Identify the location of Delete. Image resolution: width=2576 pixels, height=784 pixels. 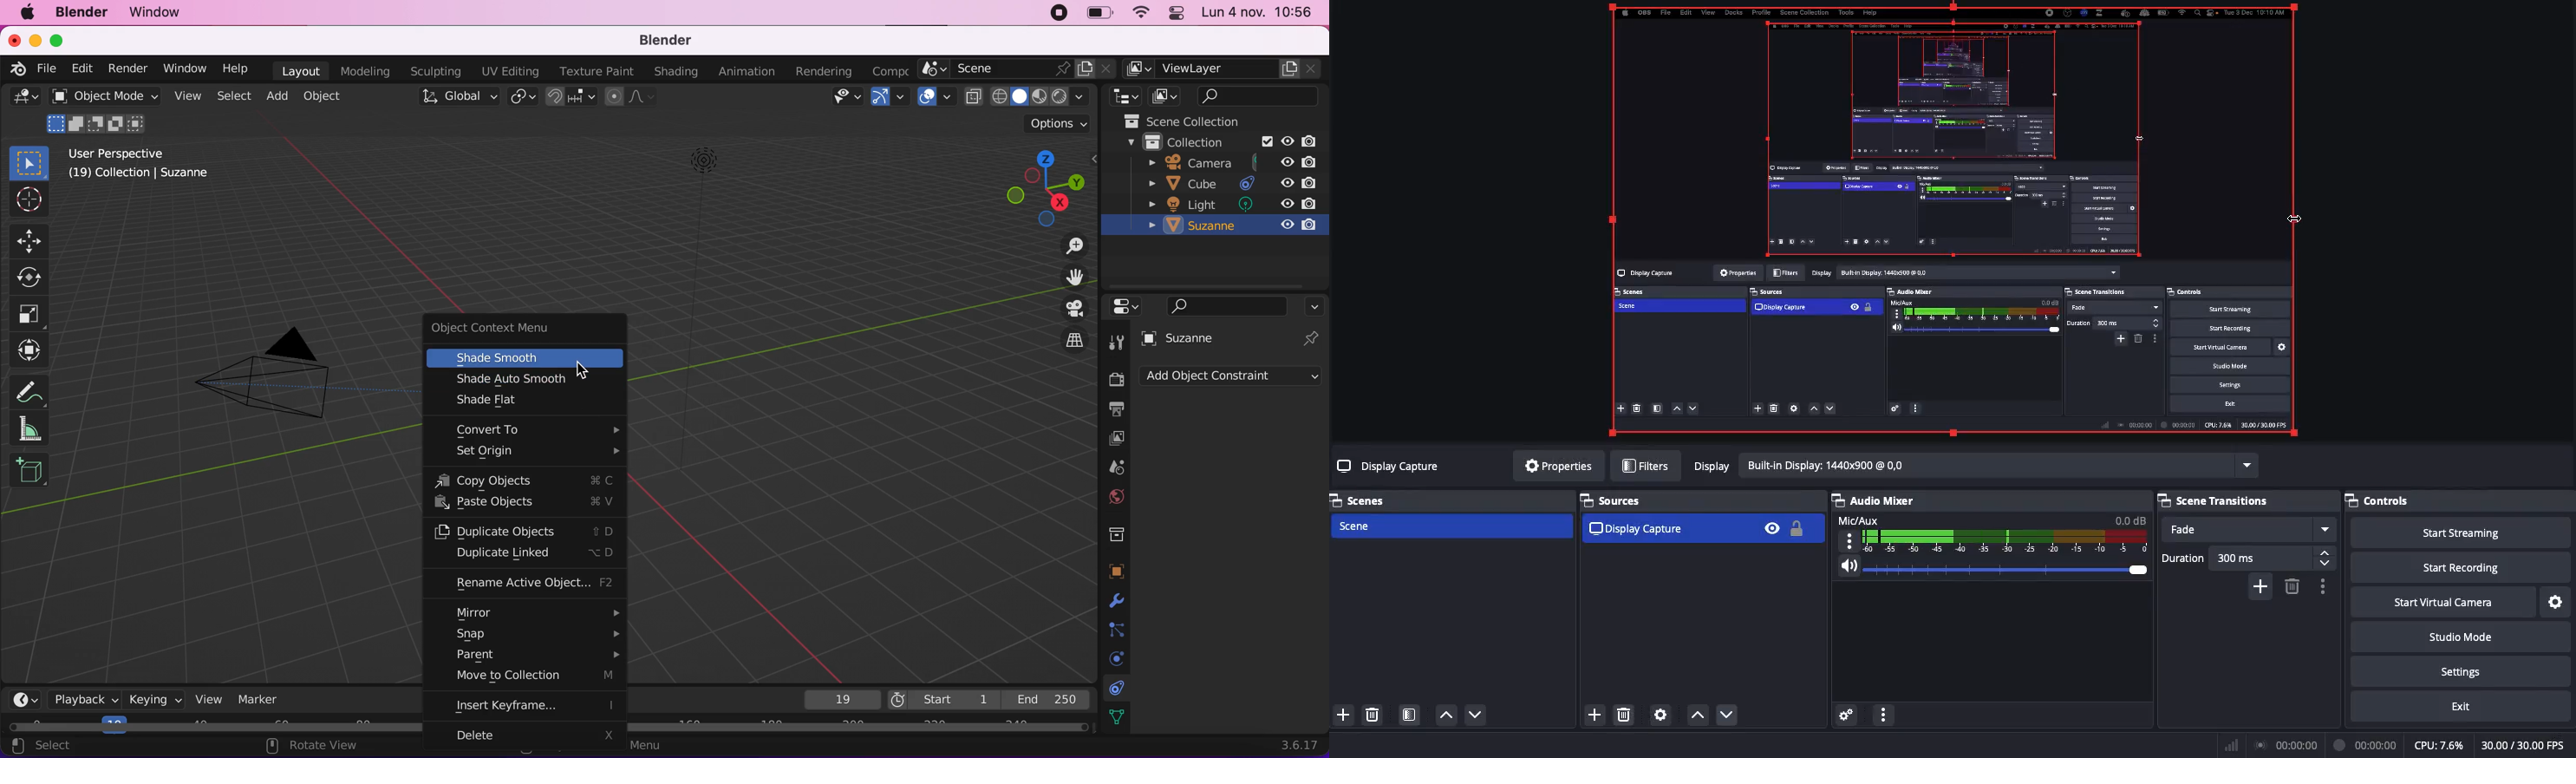
(1371, 715).